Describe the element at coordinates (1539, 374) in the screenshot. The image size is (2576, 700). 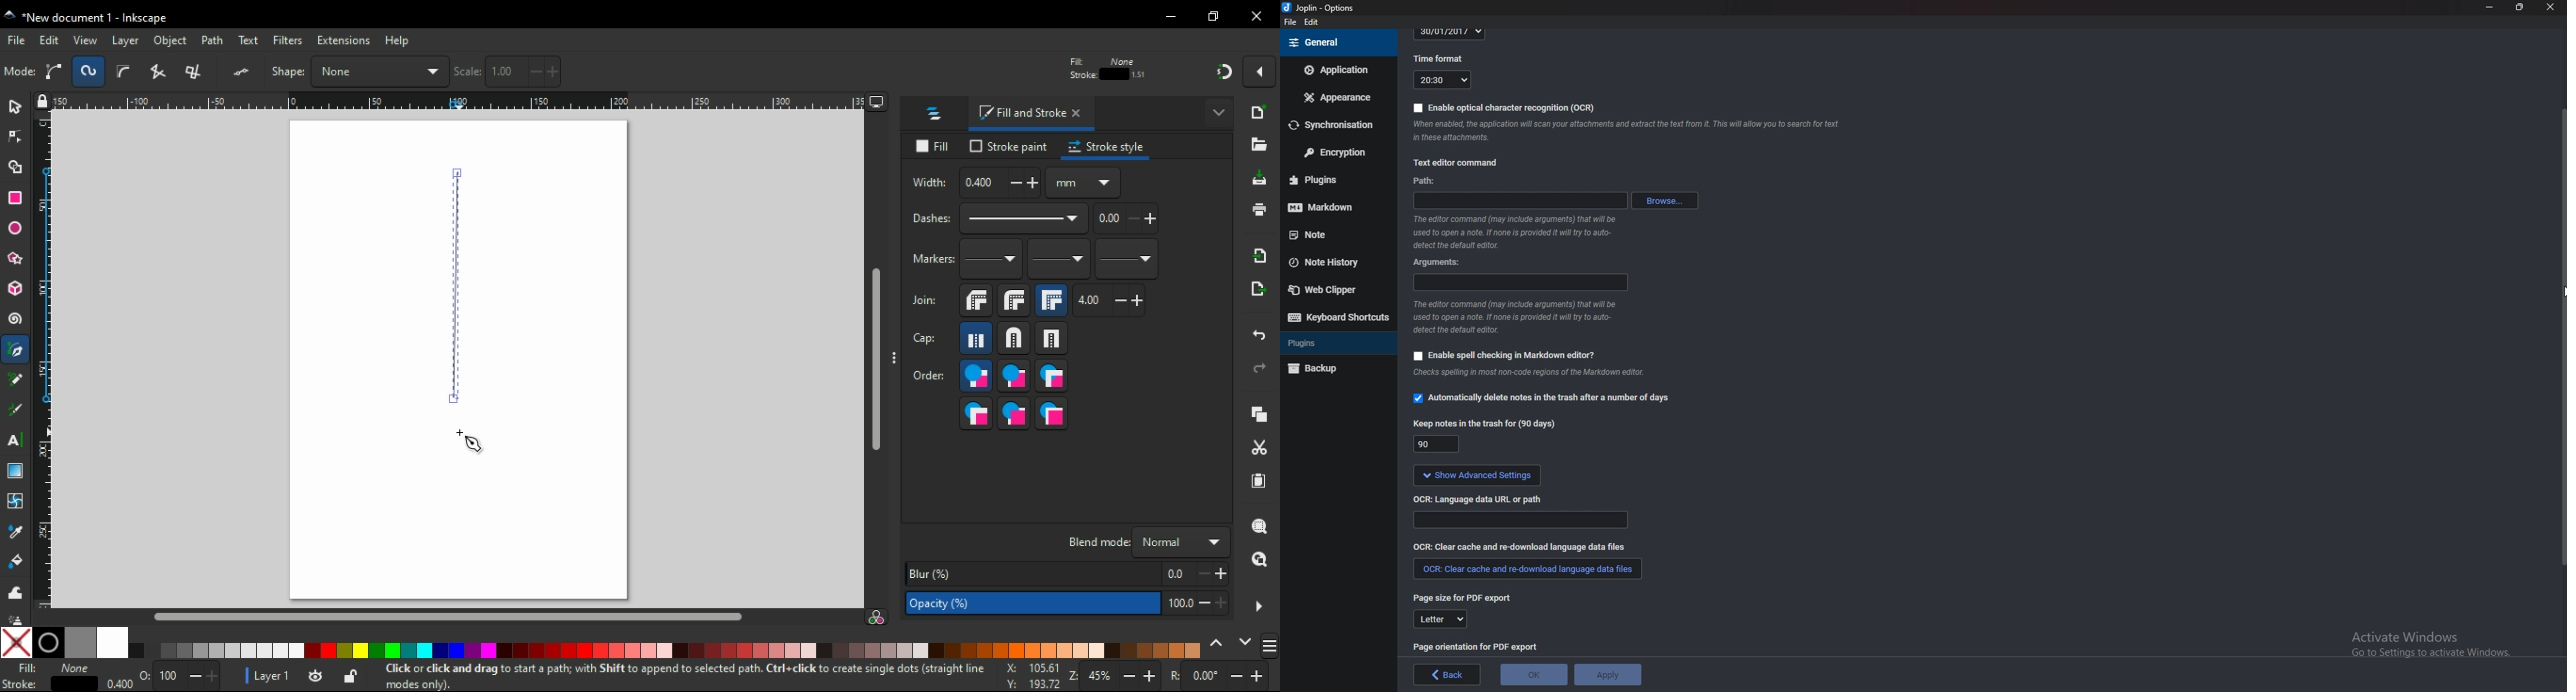
I see `Info` at that location.